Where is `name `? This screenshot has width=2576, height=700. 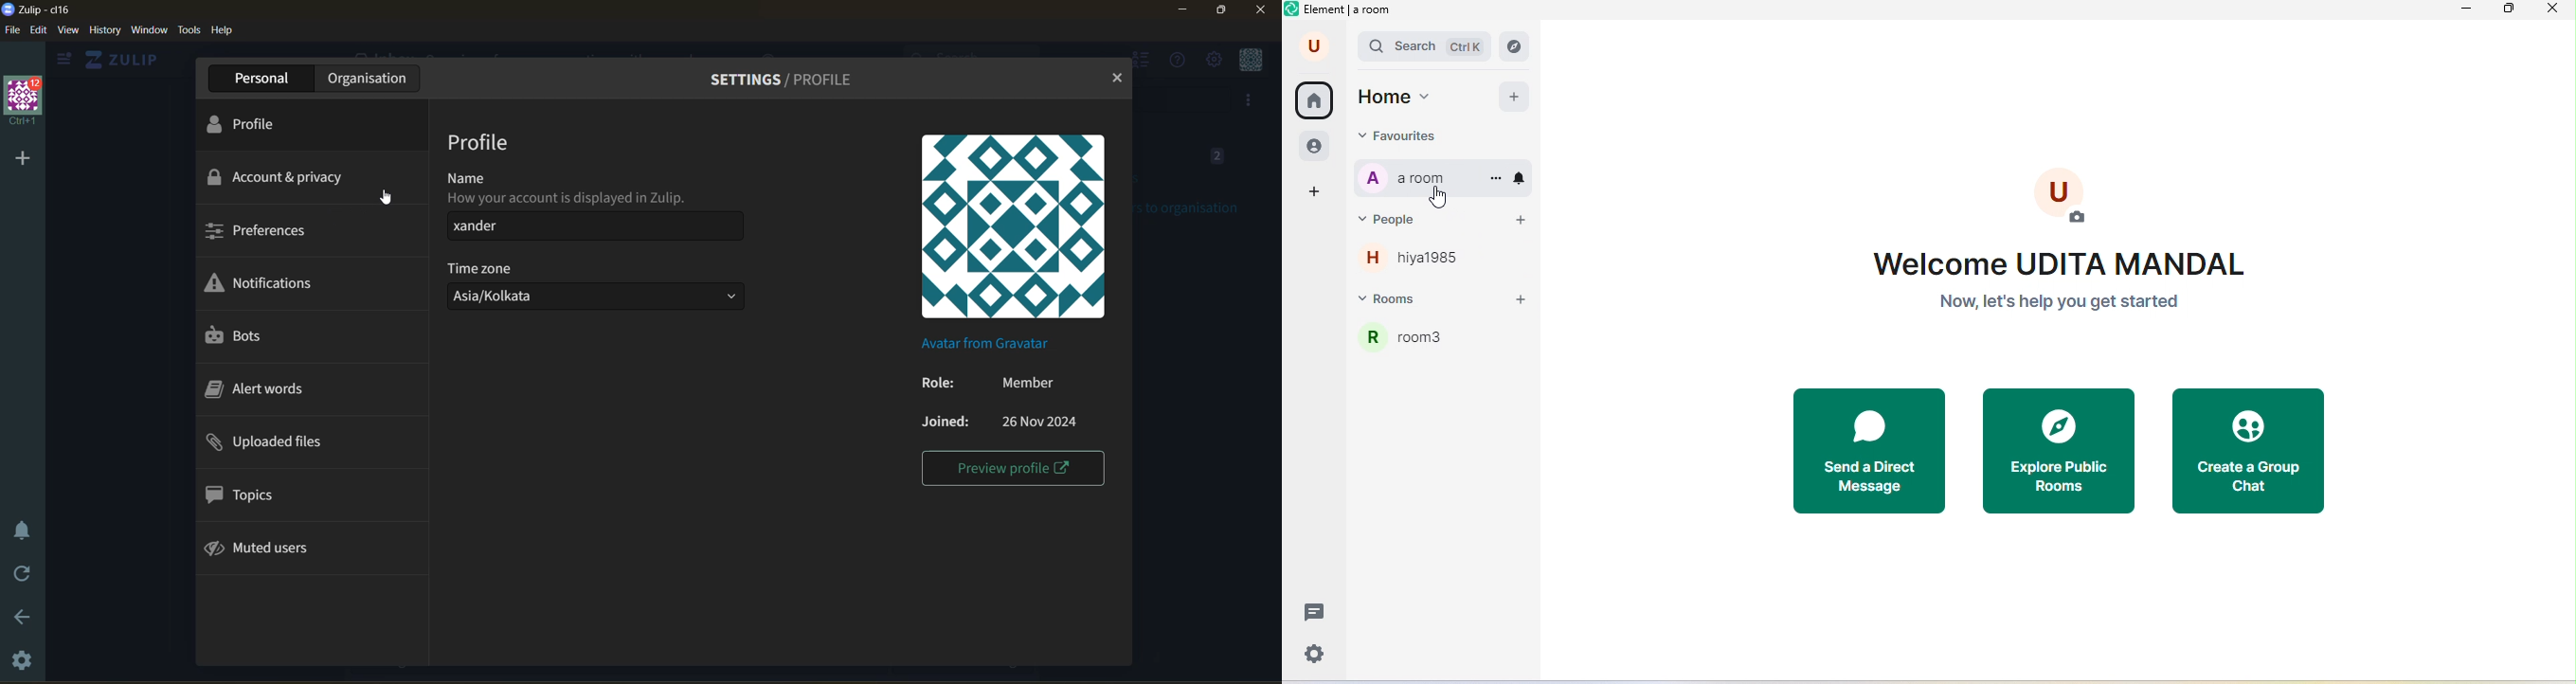 name  is located at coordinates (601, 188).